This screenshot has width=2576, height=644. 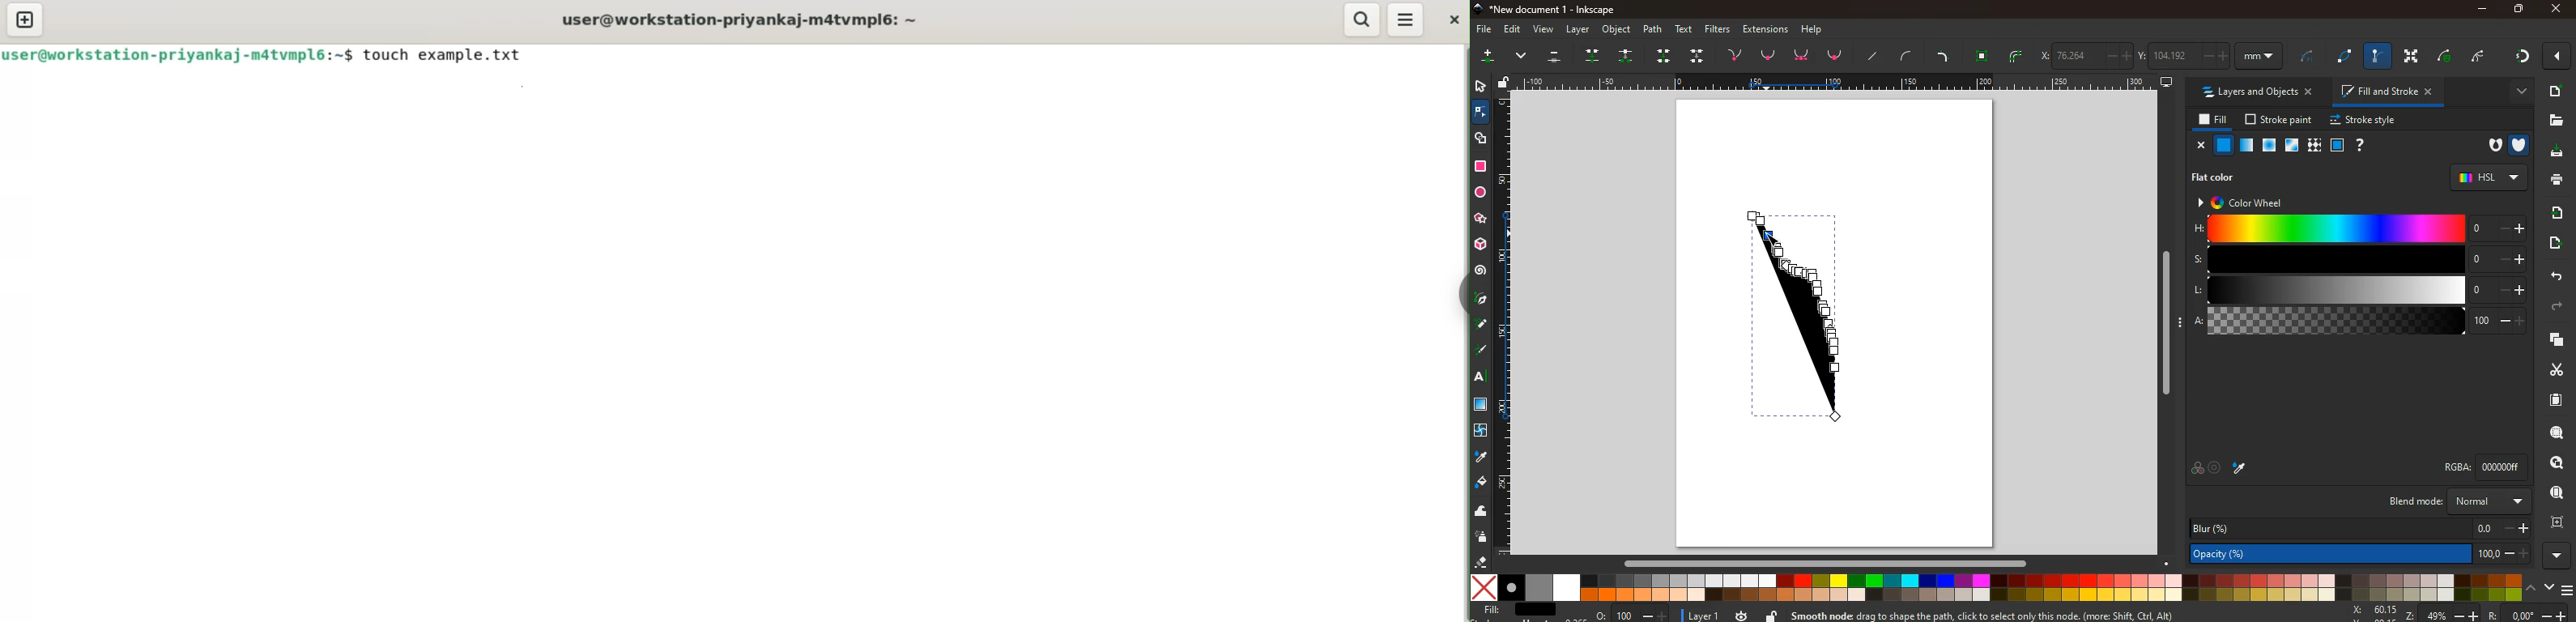 What do you see at coordinates (2483, 54) in the screenshot?
I see `angle` at bounding box center [2483, 54].